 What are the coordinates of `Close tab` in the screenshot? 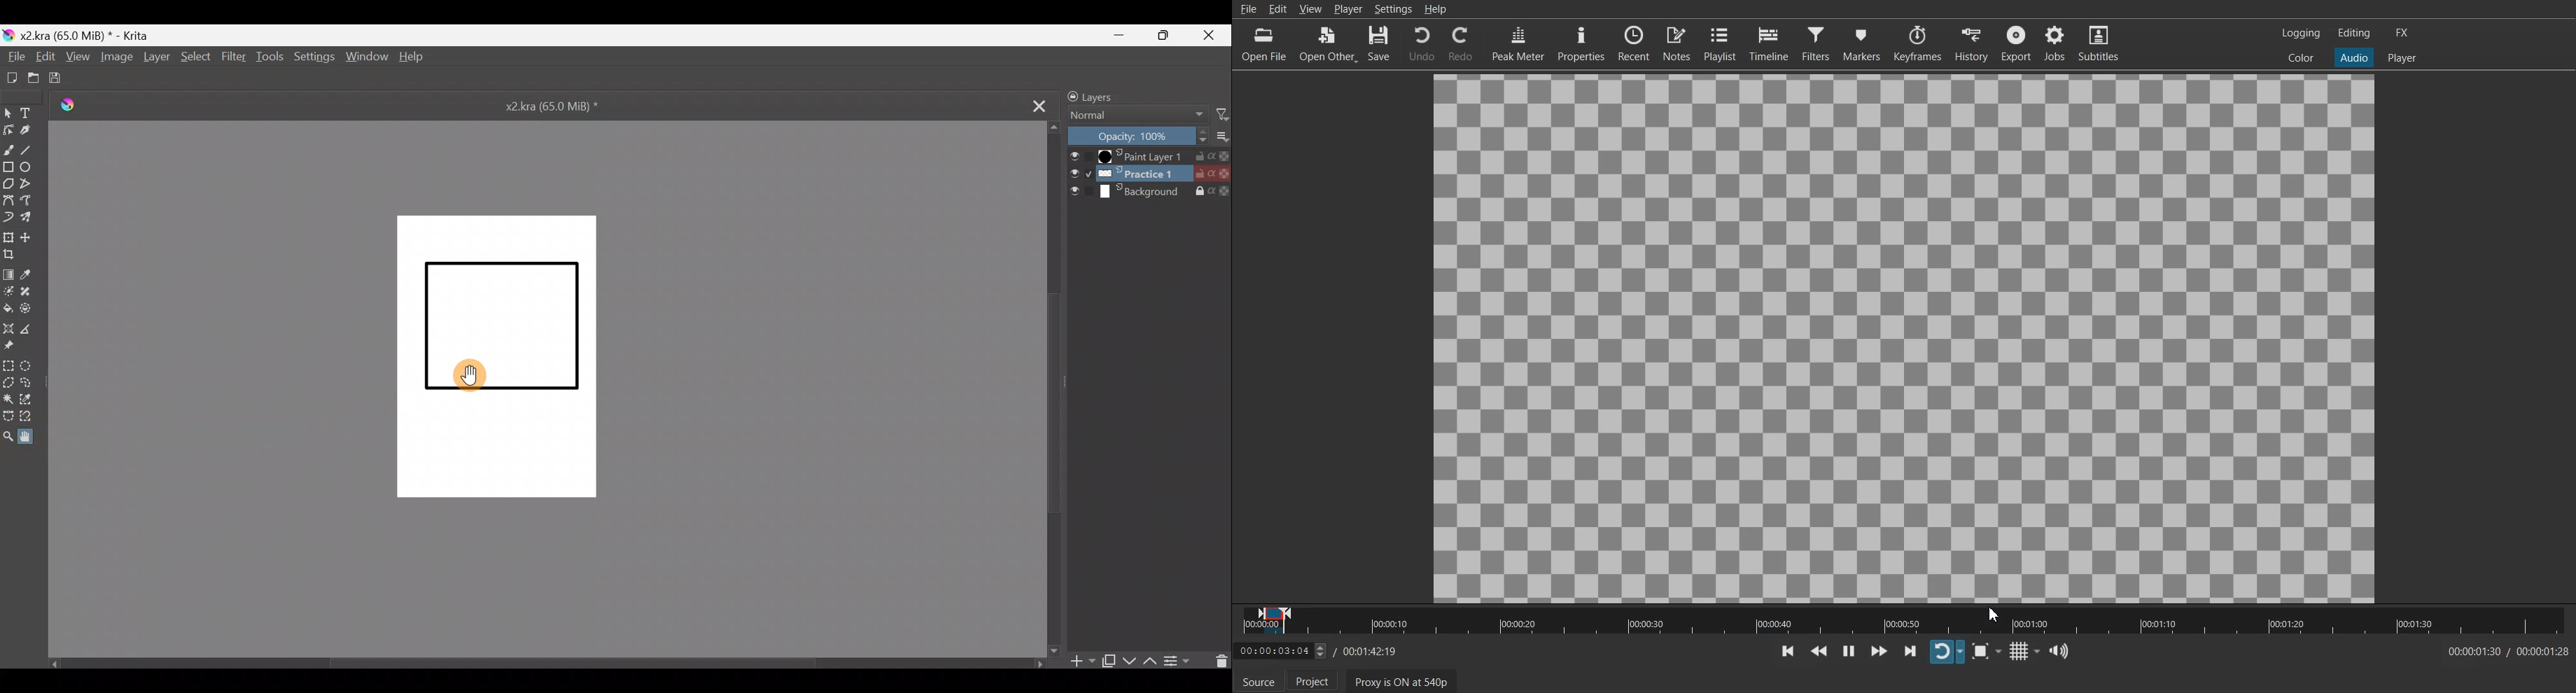 It's located at (1031, 103).